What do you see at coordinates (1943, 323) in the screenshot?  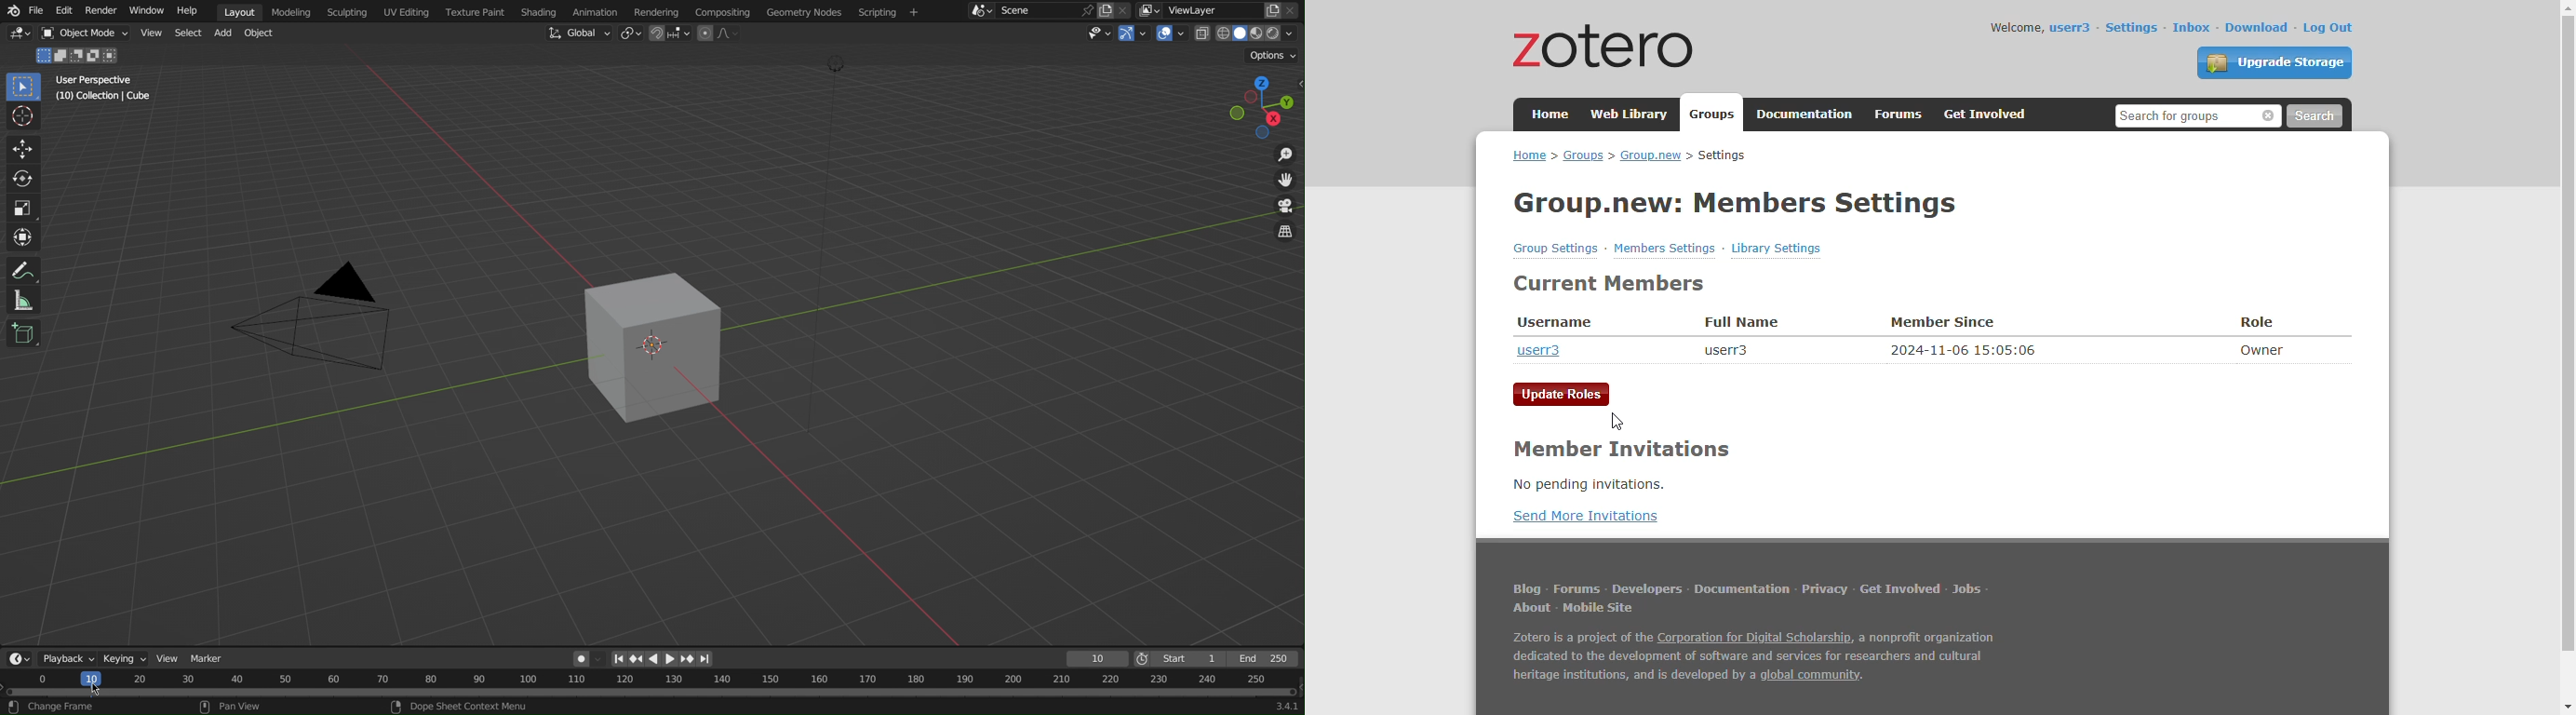 I see `member since` at bounding box center [1943, 323].